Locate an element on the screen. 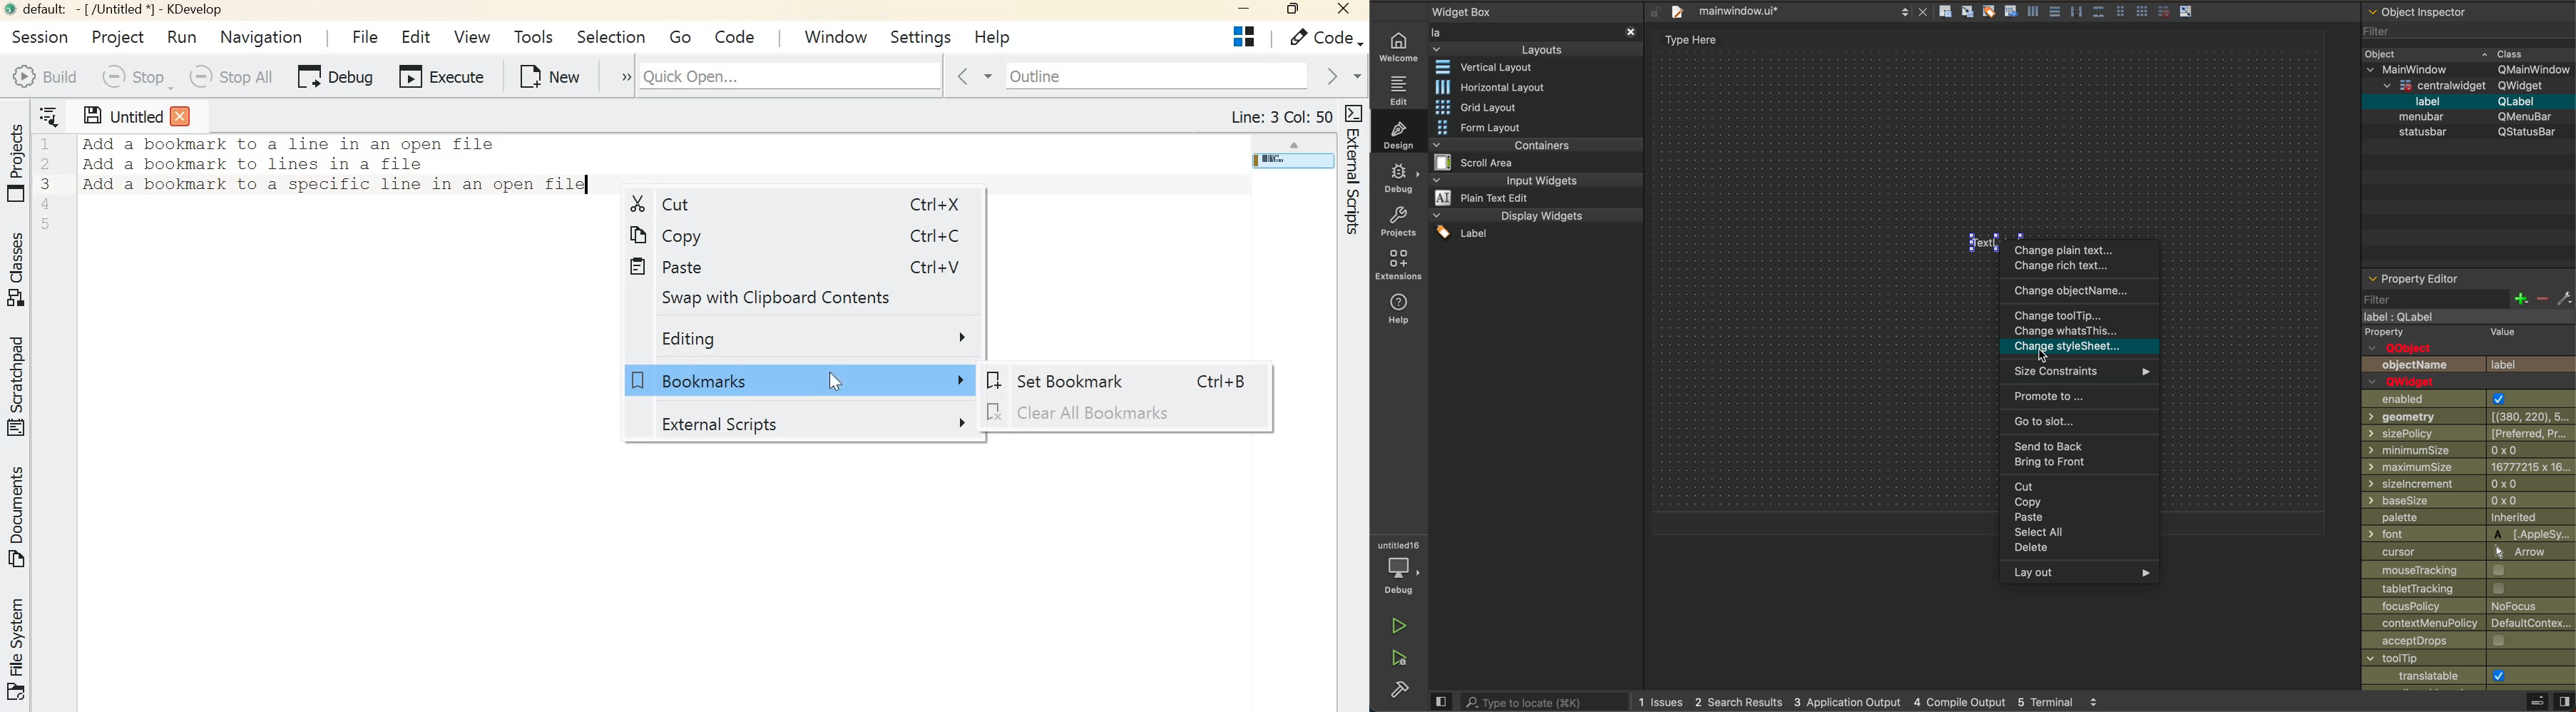  build is located at coordinates (1395, 691).